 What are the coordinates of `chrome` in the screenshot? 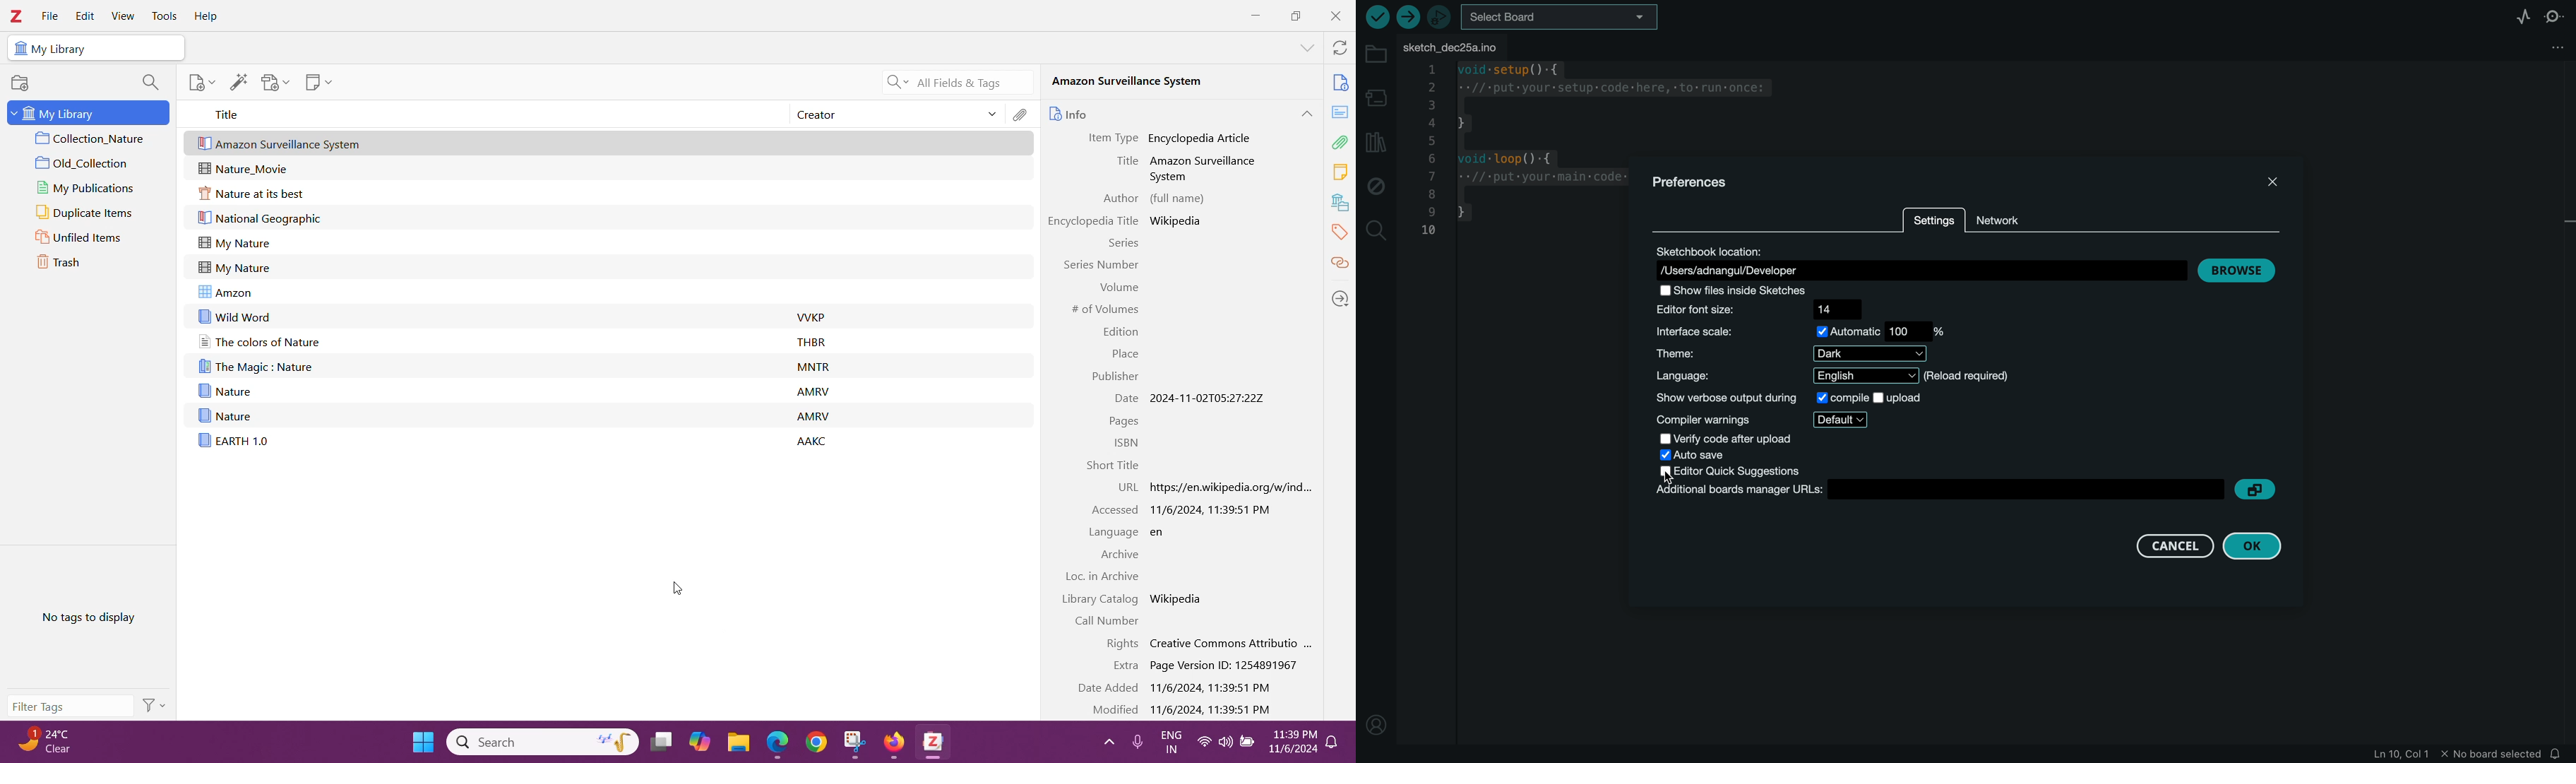 It's located at (818, 743).